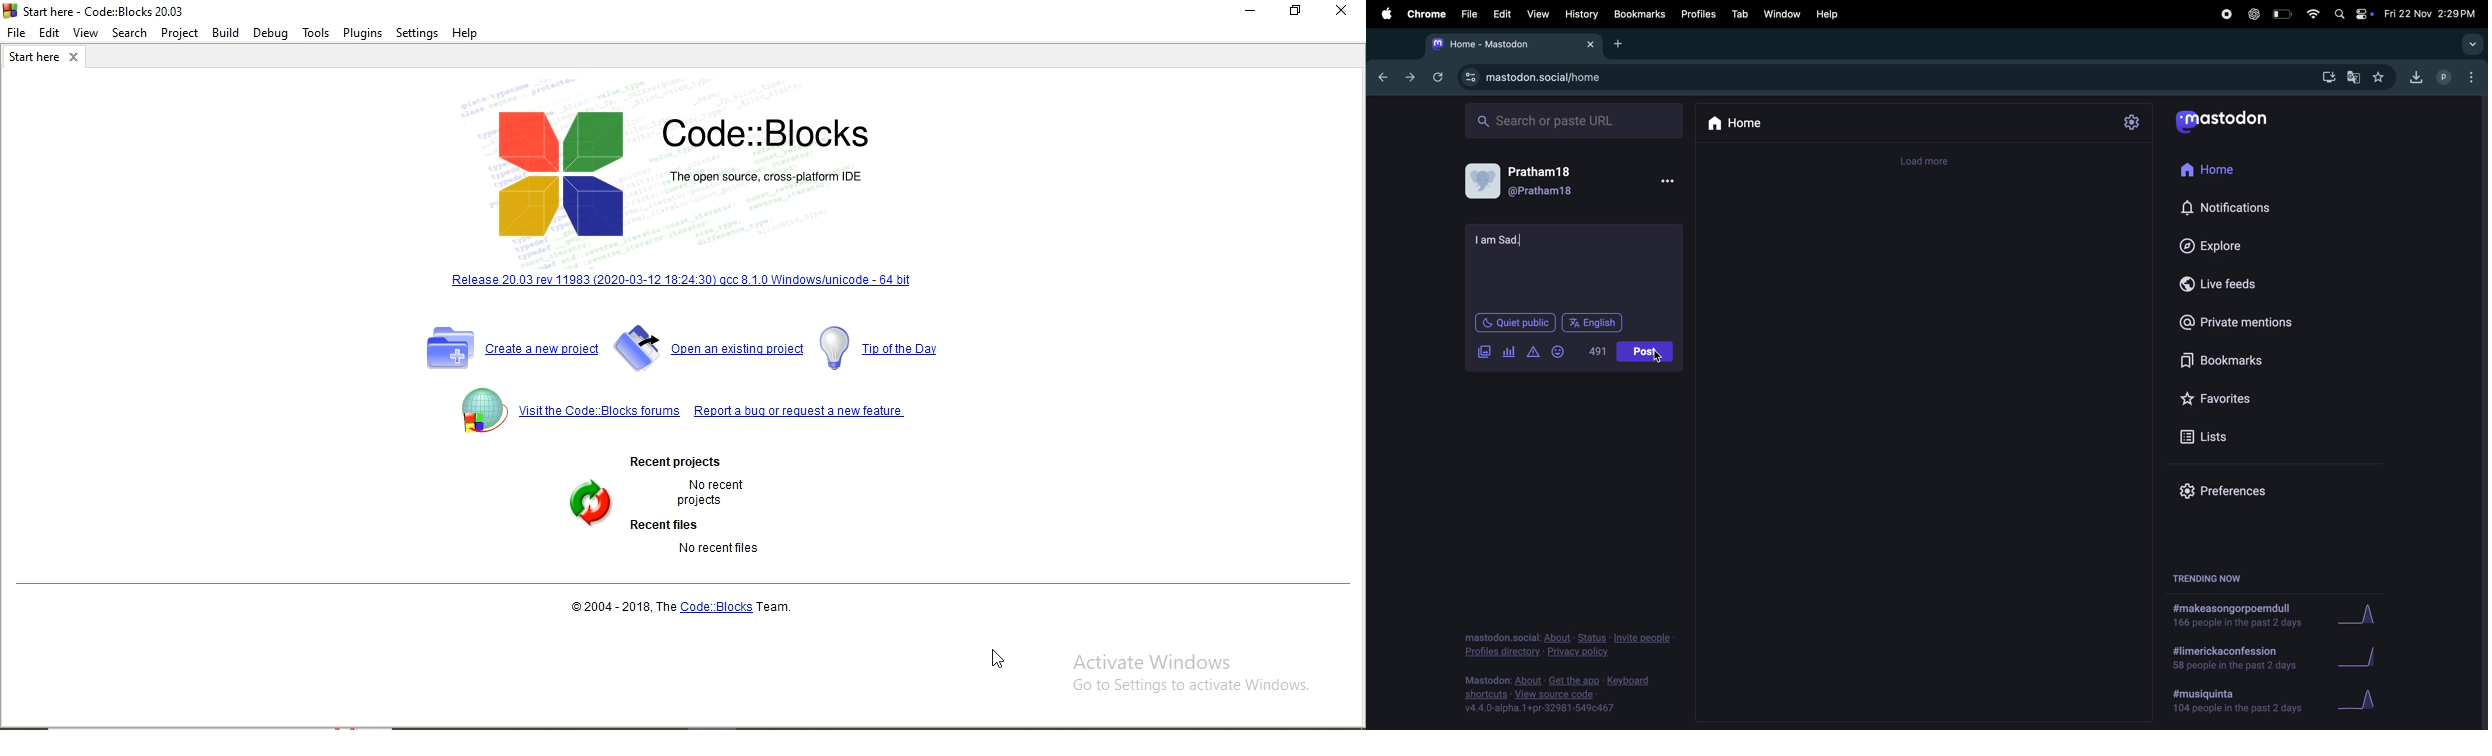  I want to click on translate, so click(2354, 77).